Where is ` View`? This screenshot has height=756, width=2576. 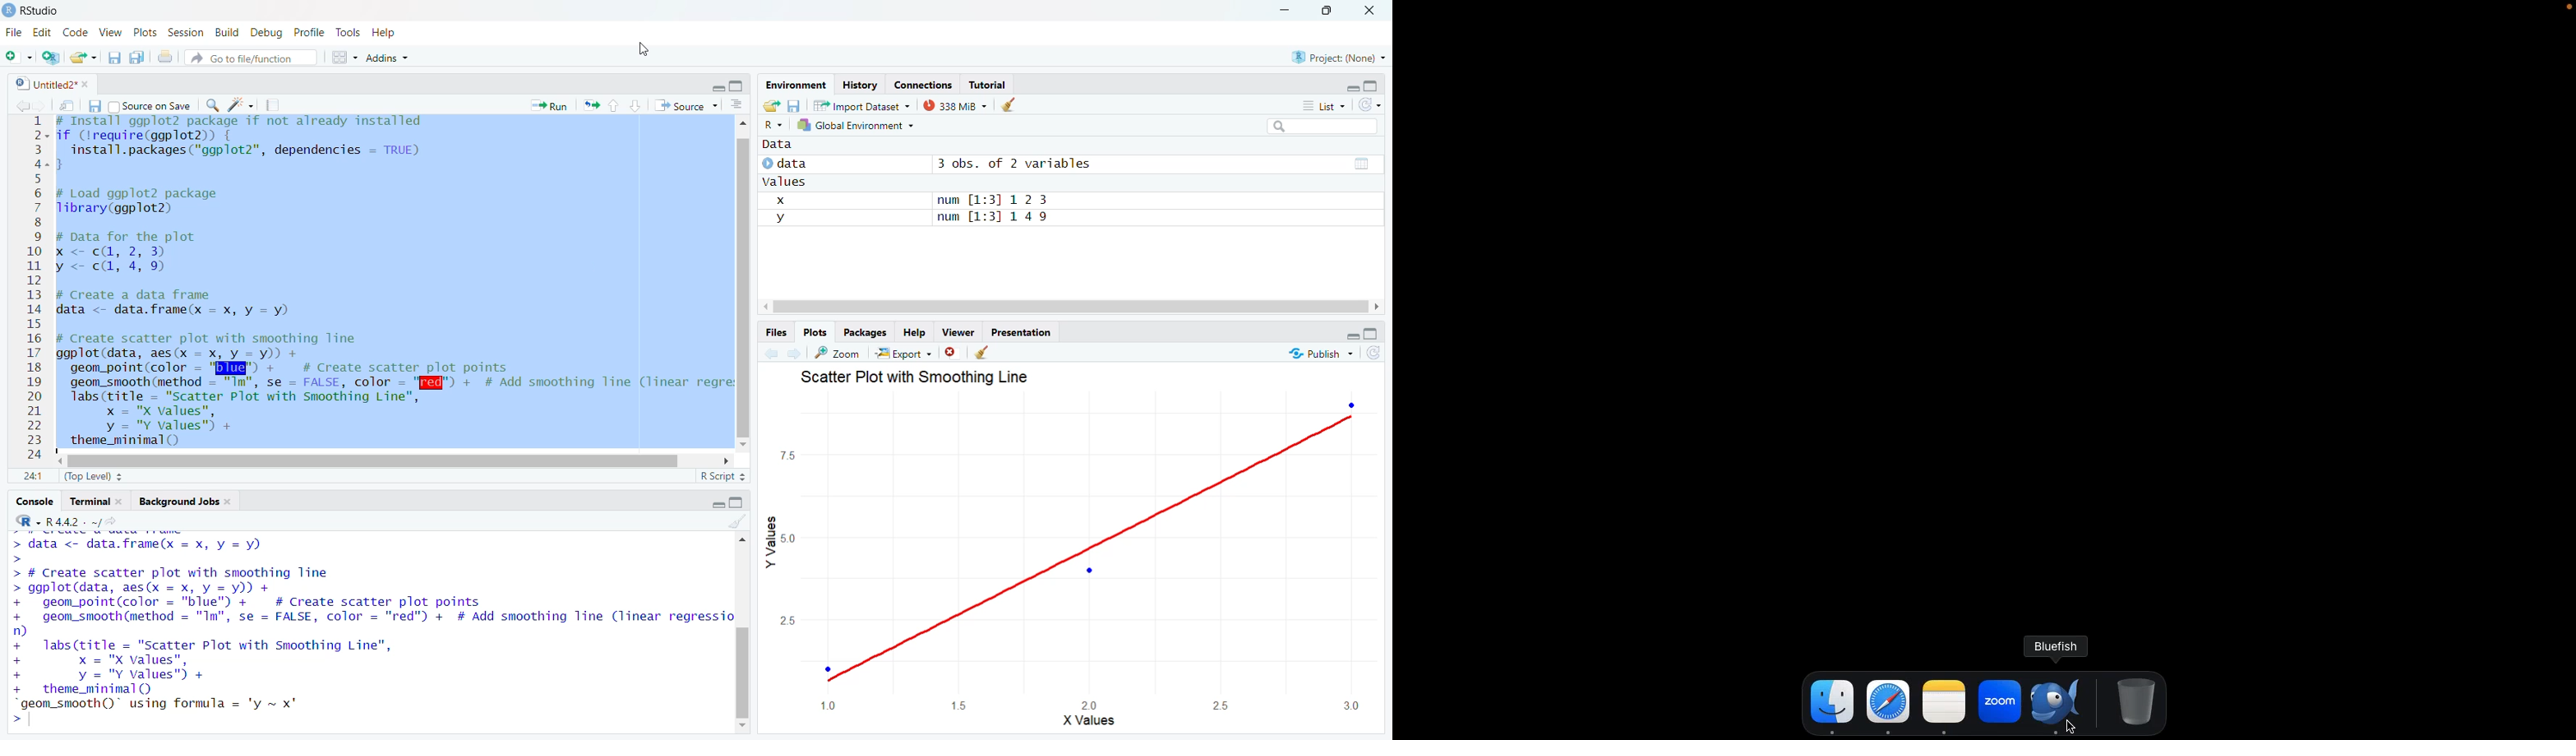
 View is located at coordinates (110, 32).